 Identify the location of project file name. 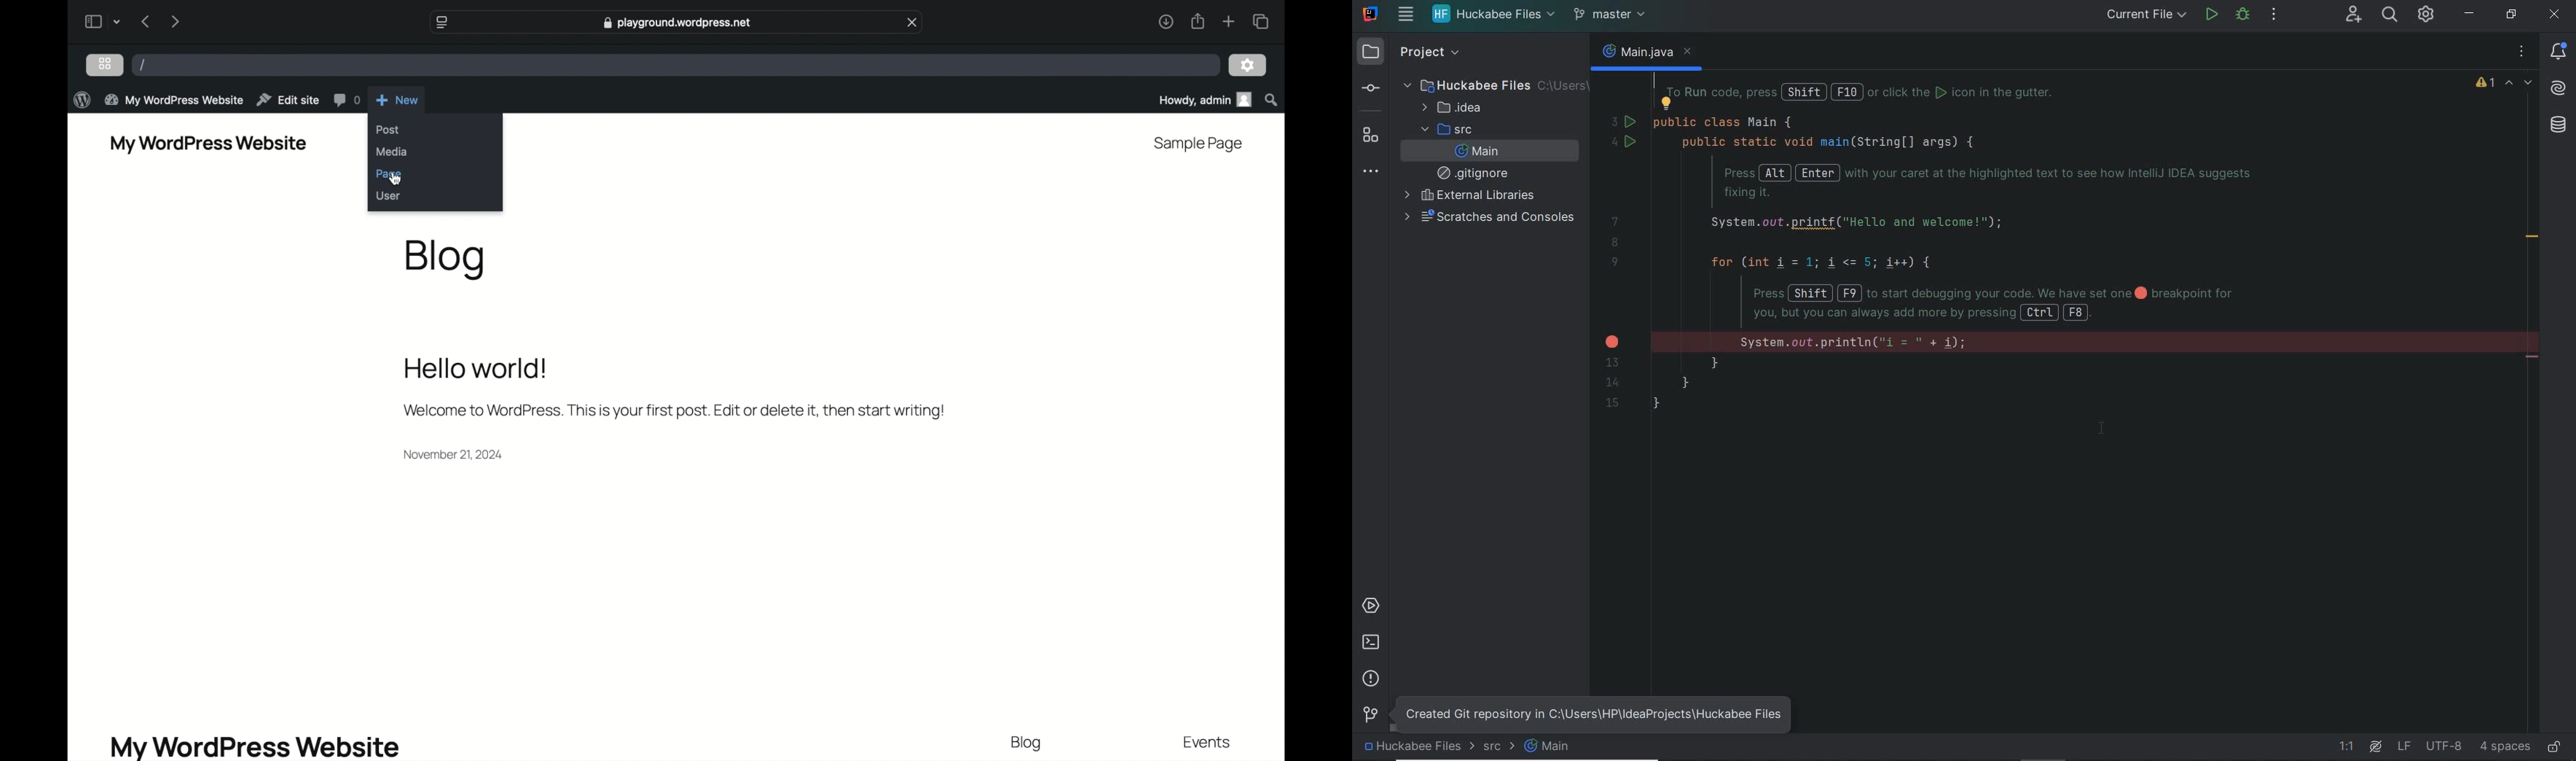
(1410, 749).